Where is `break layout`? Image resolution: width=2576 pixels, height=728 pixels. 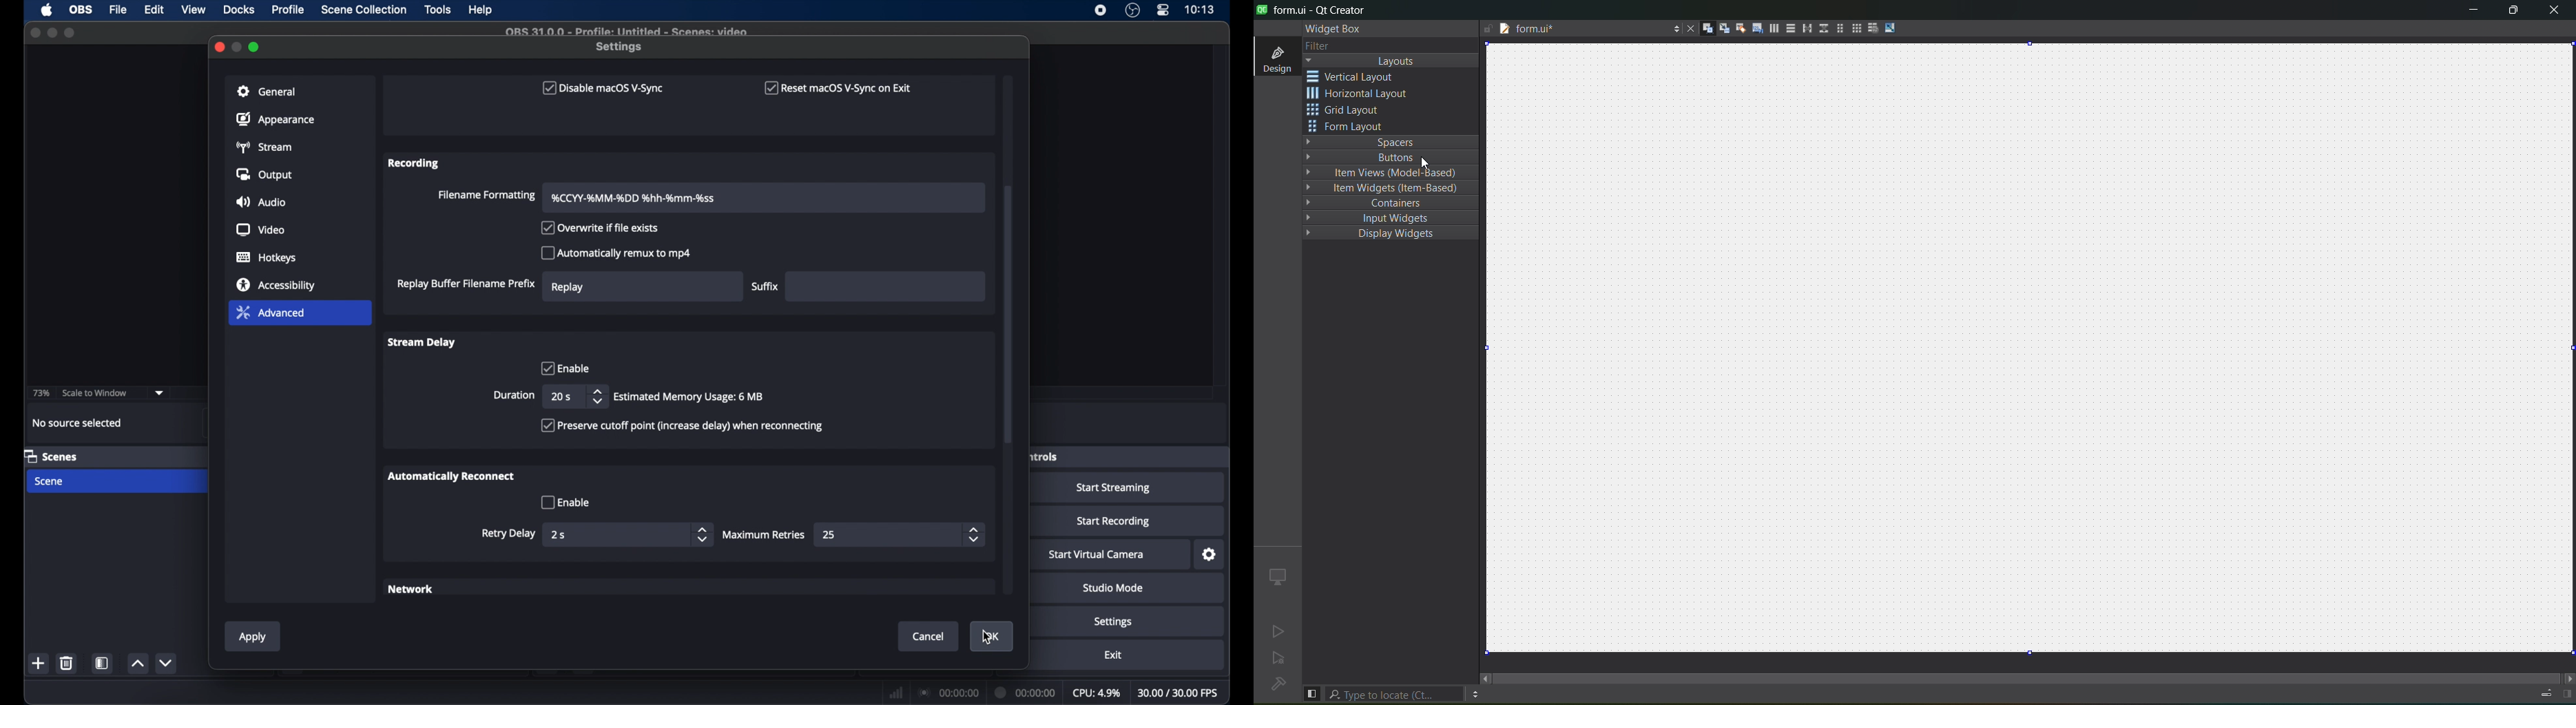 break layout is located at coordinates (1873, 27).